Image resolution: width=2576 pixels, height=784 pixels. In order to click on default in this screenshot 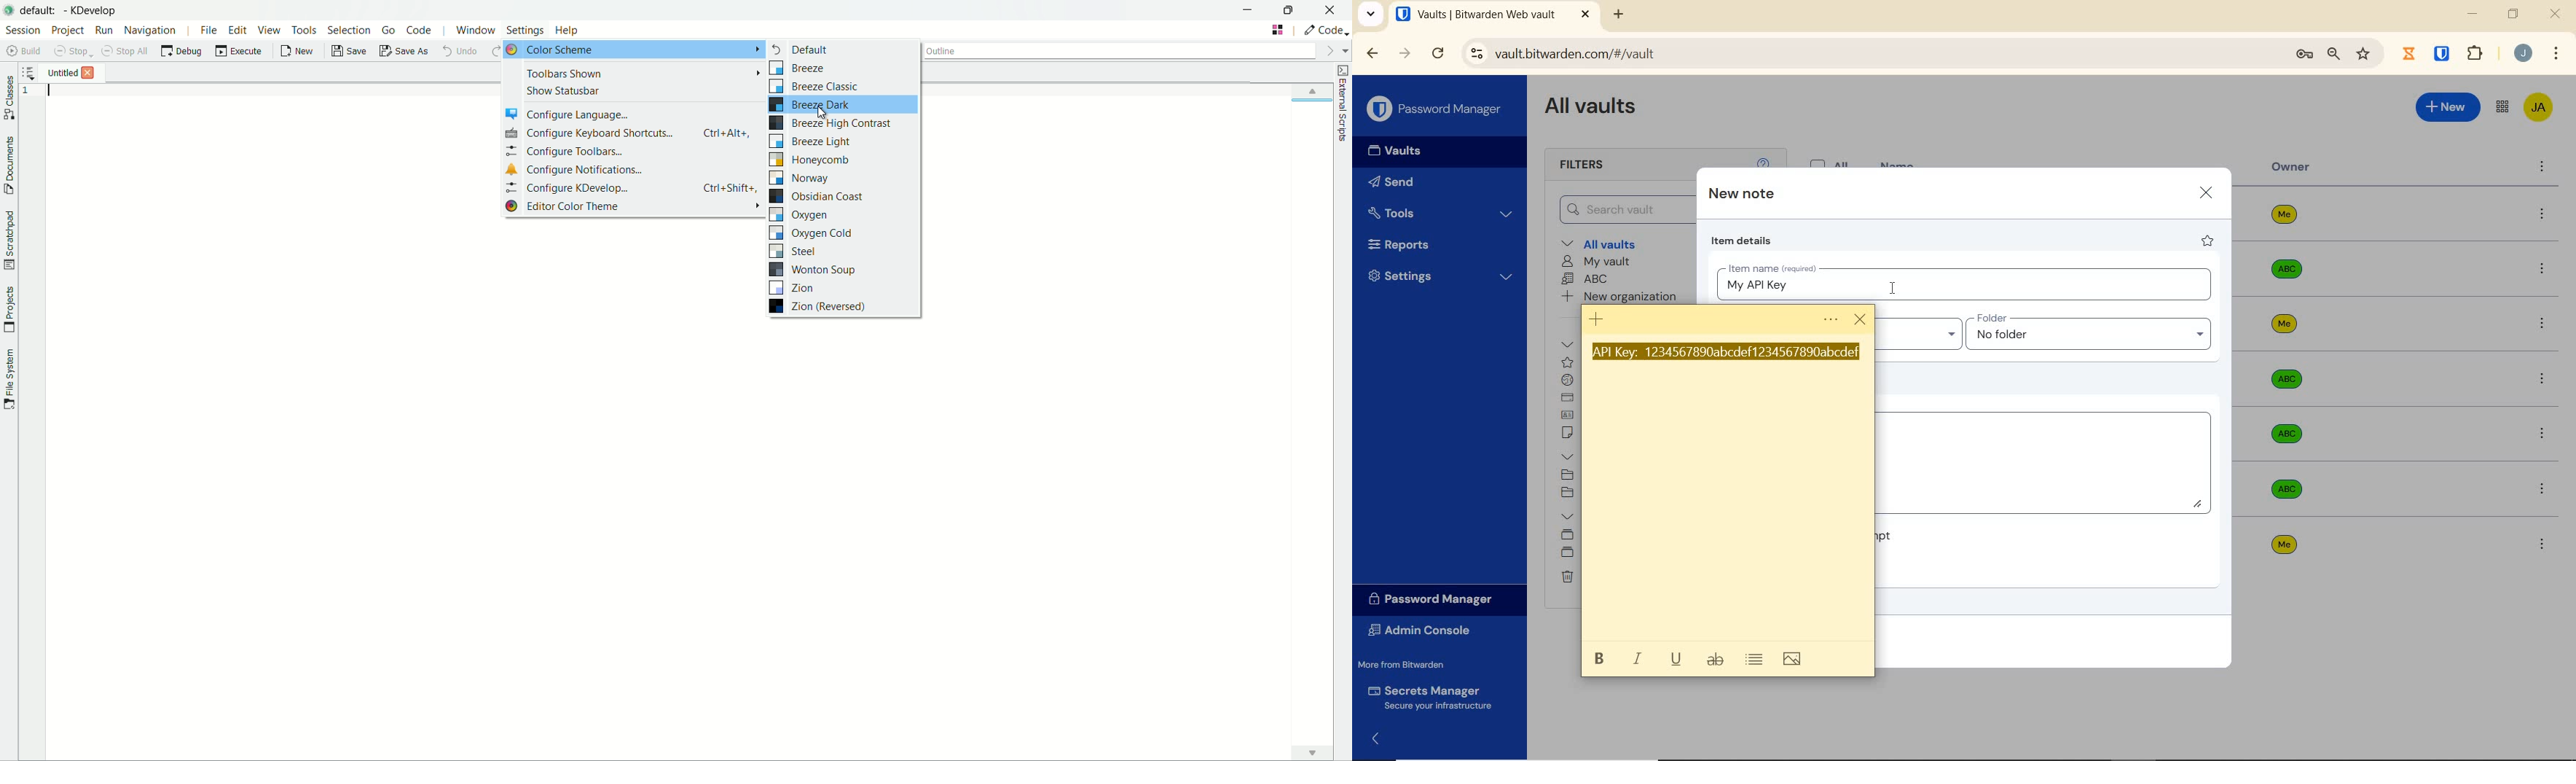, I will do `click(798, 50)`.